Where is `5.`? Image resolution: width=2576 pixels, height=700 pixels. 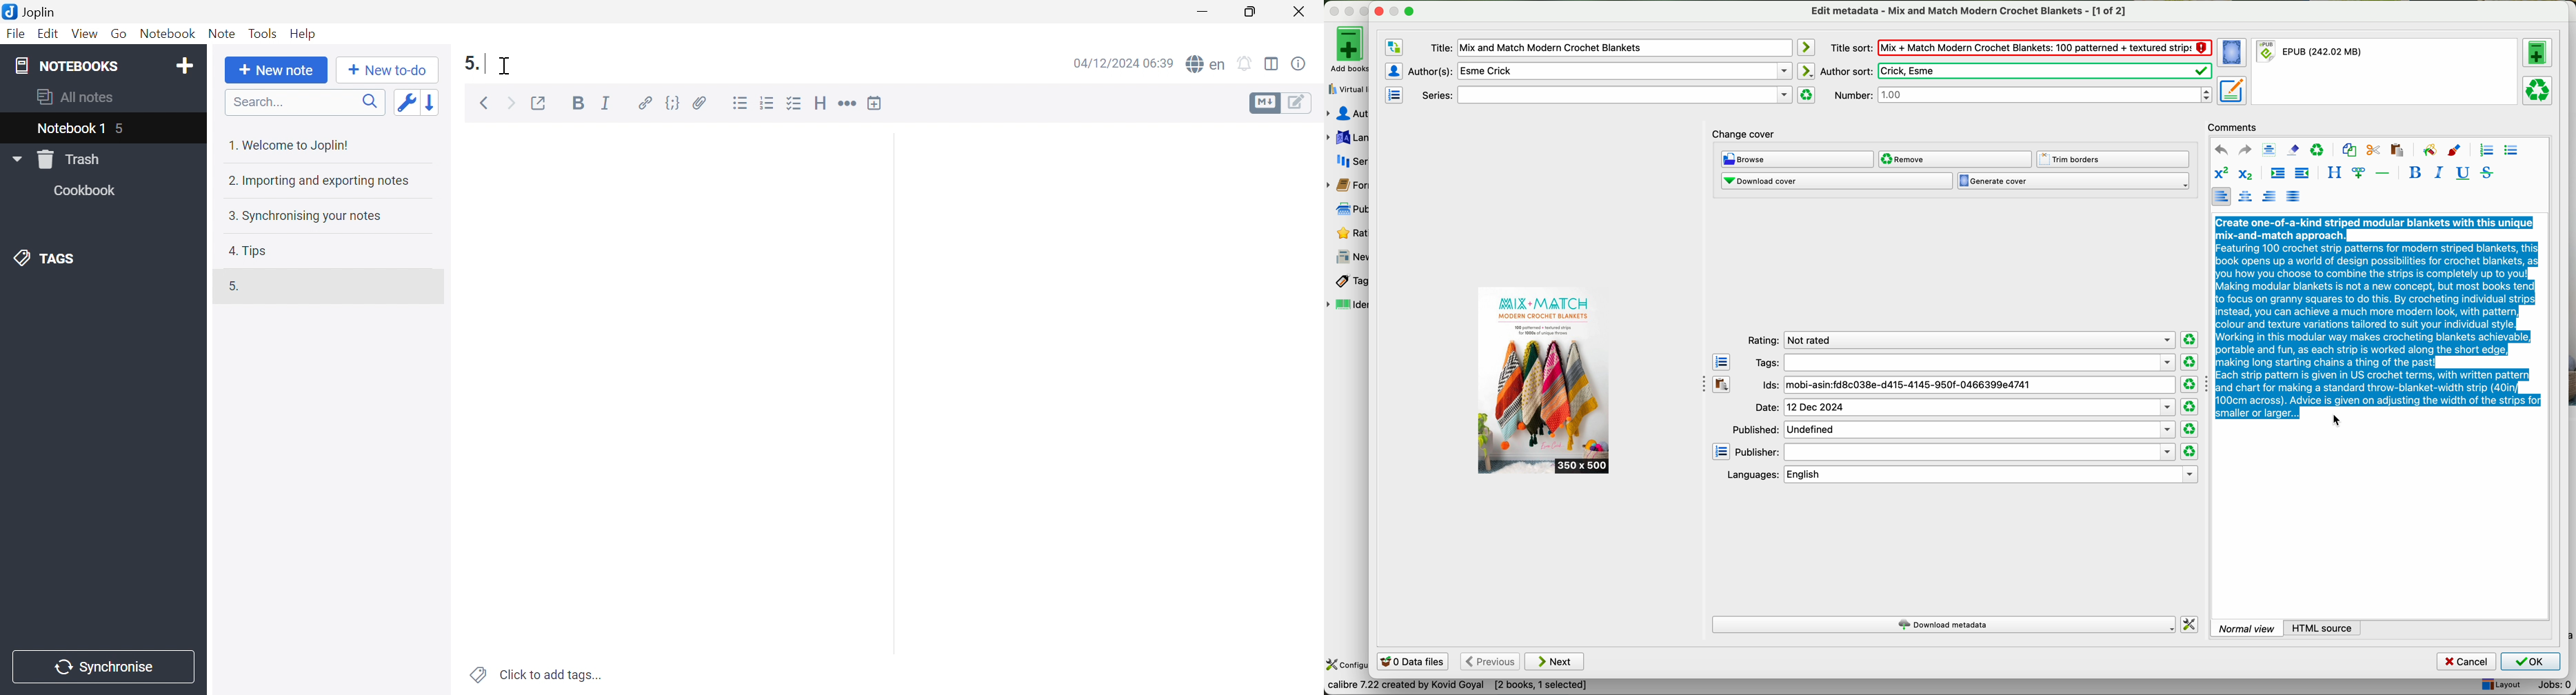 5. is located at coordinates (235, 290).